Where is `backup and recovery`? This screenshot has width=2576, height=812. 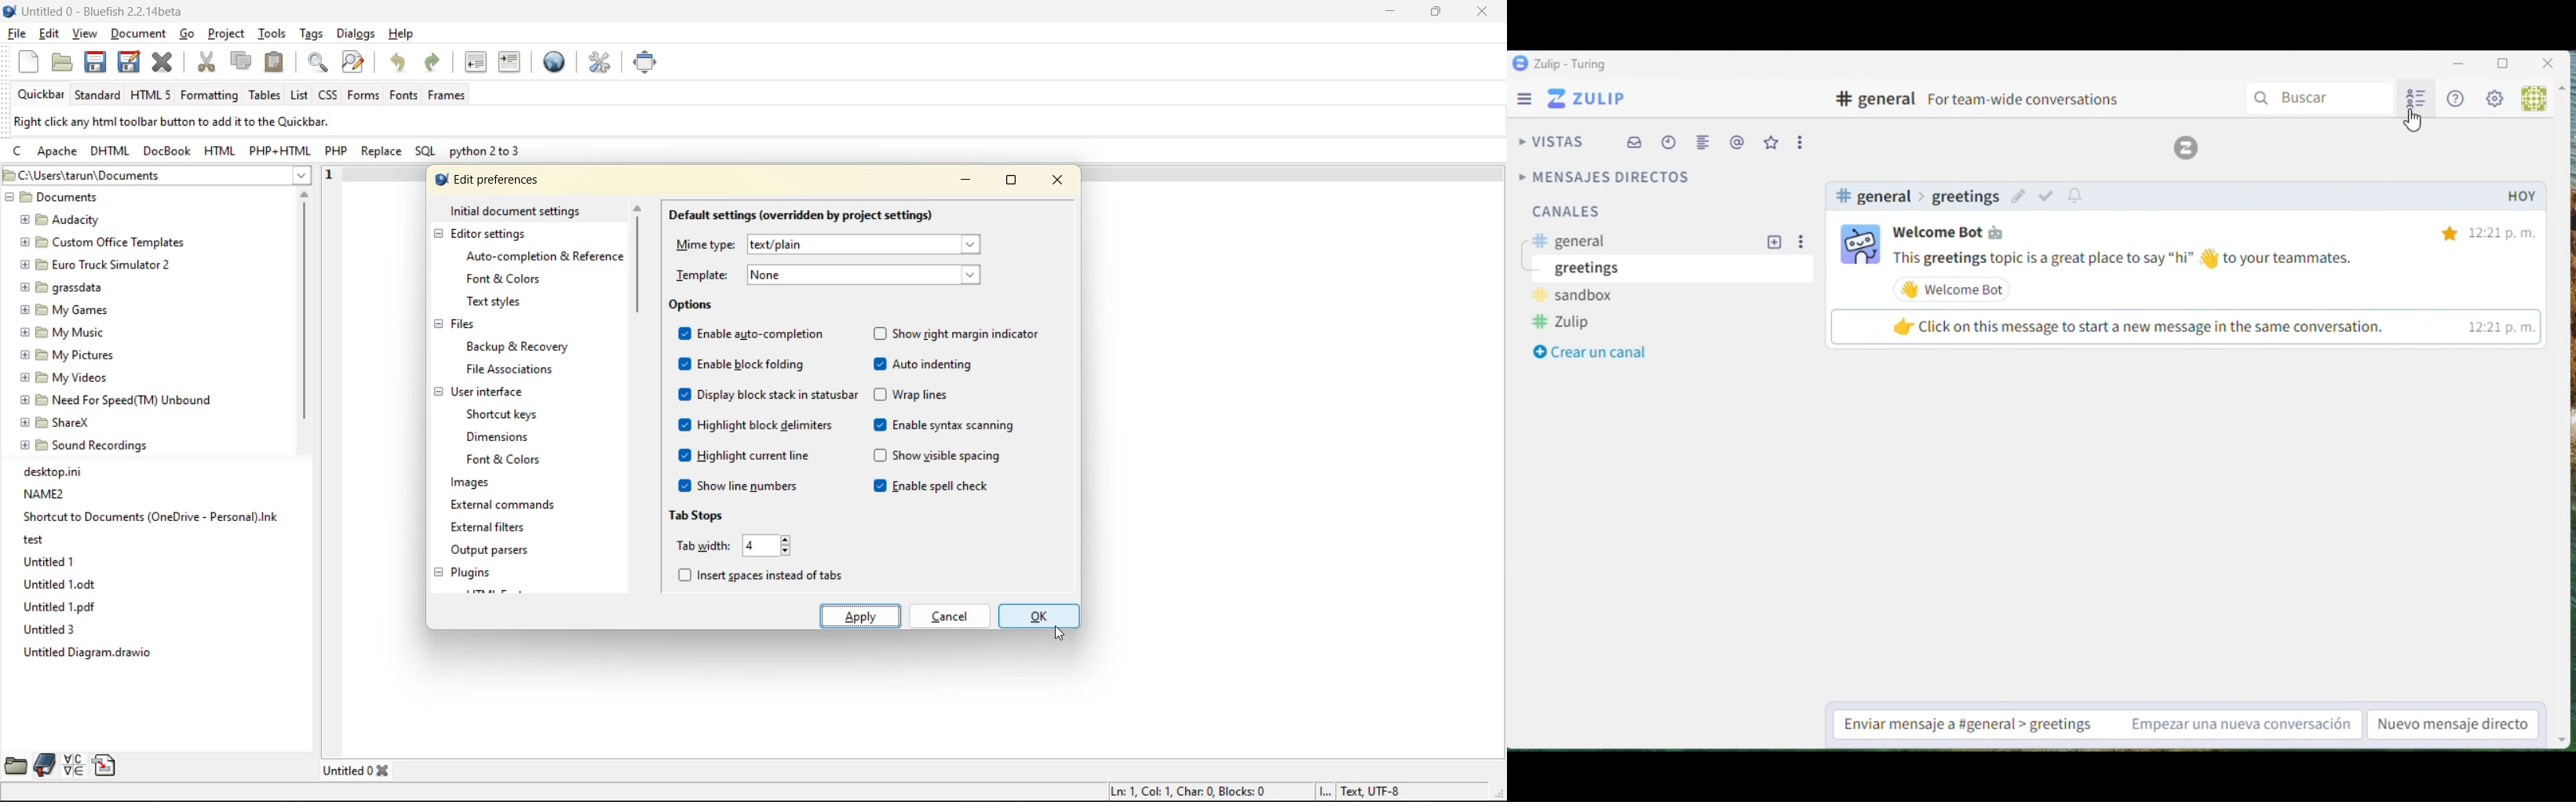 backup and recovery is located at coordinates (521, 348).